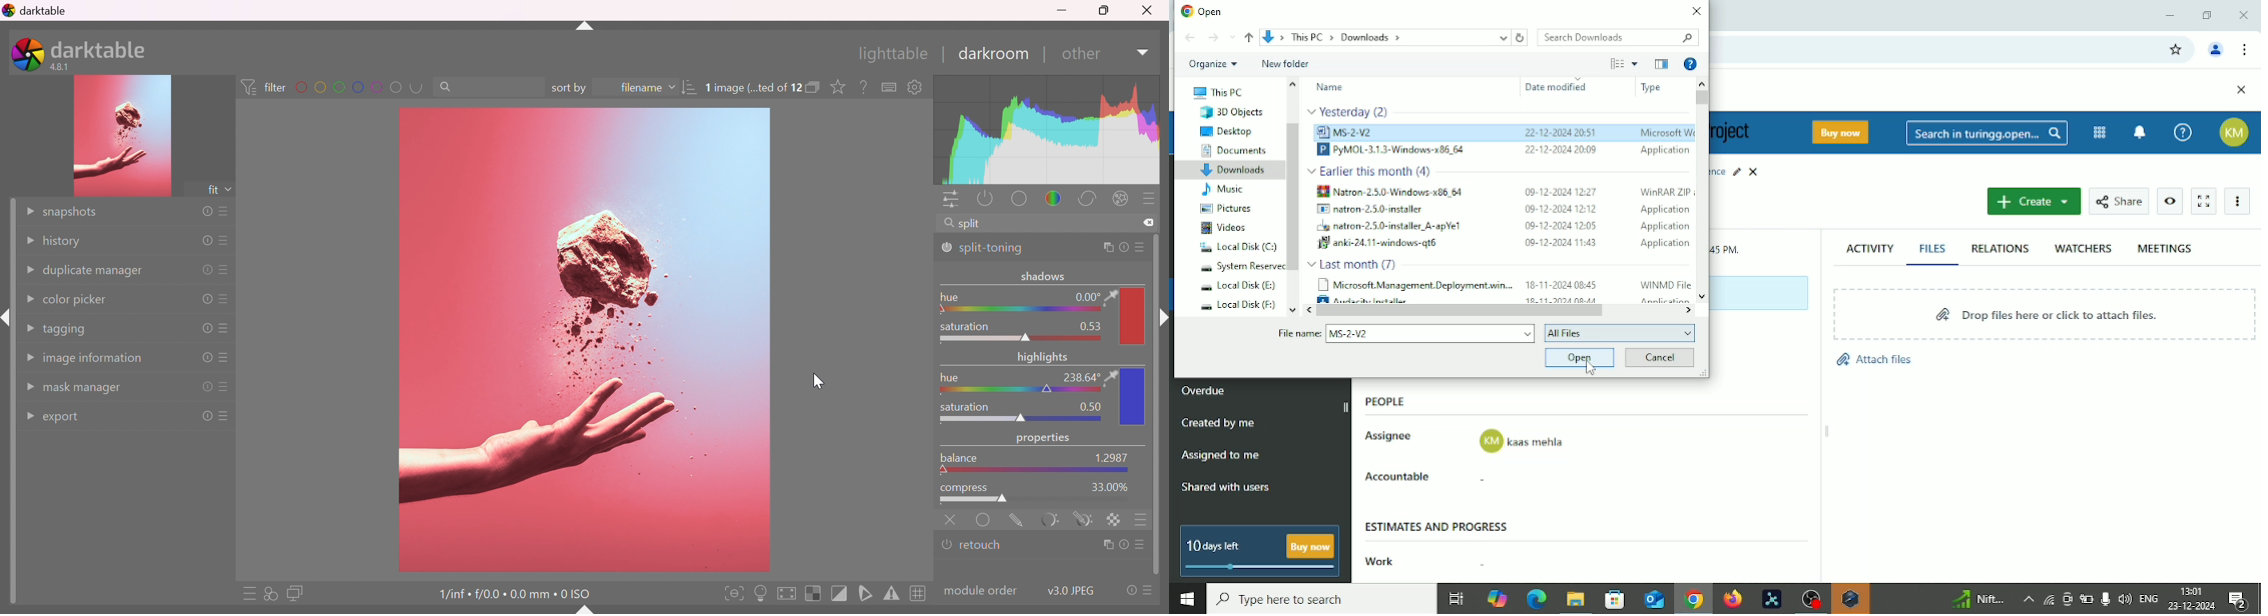 The image size is (2268, 616). Describe the element at coordinates (1046, 277) in the screenshot. I see `shadows` at that location.